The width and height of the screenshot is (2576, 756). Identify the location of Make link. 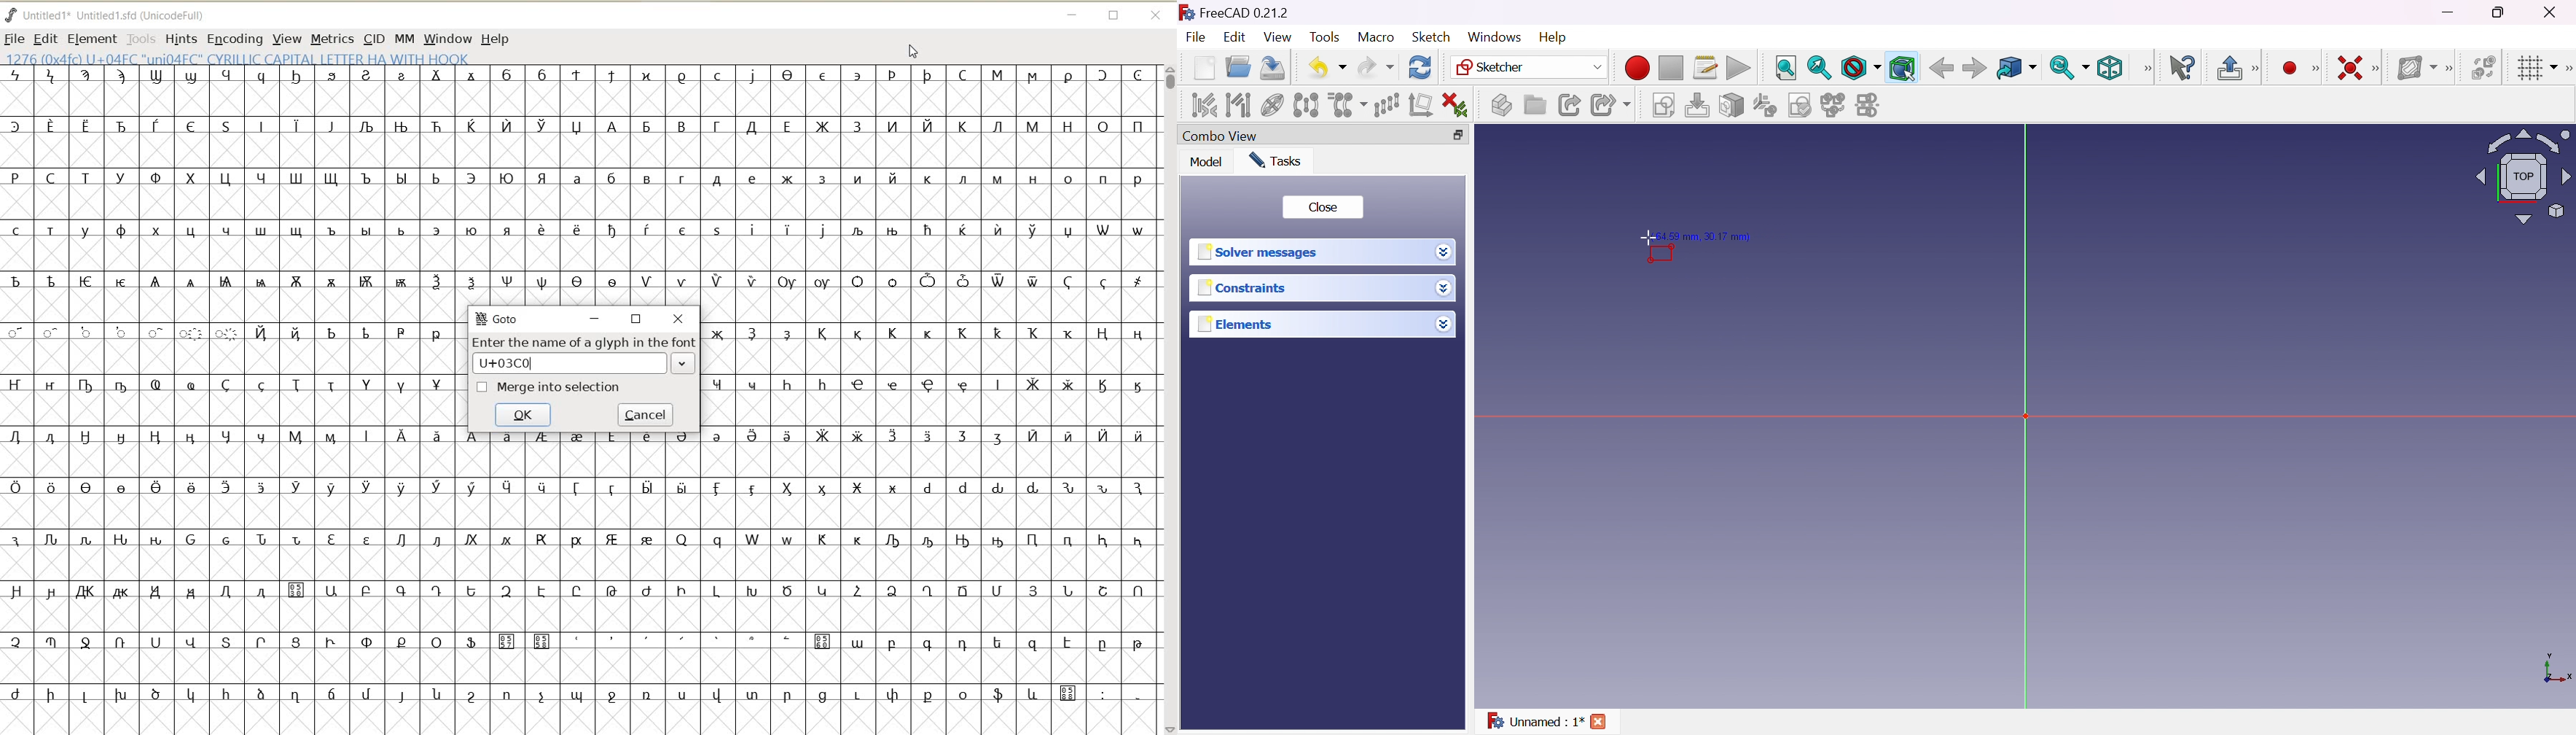
(1572, 106).